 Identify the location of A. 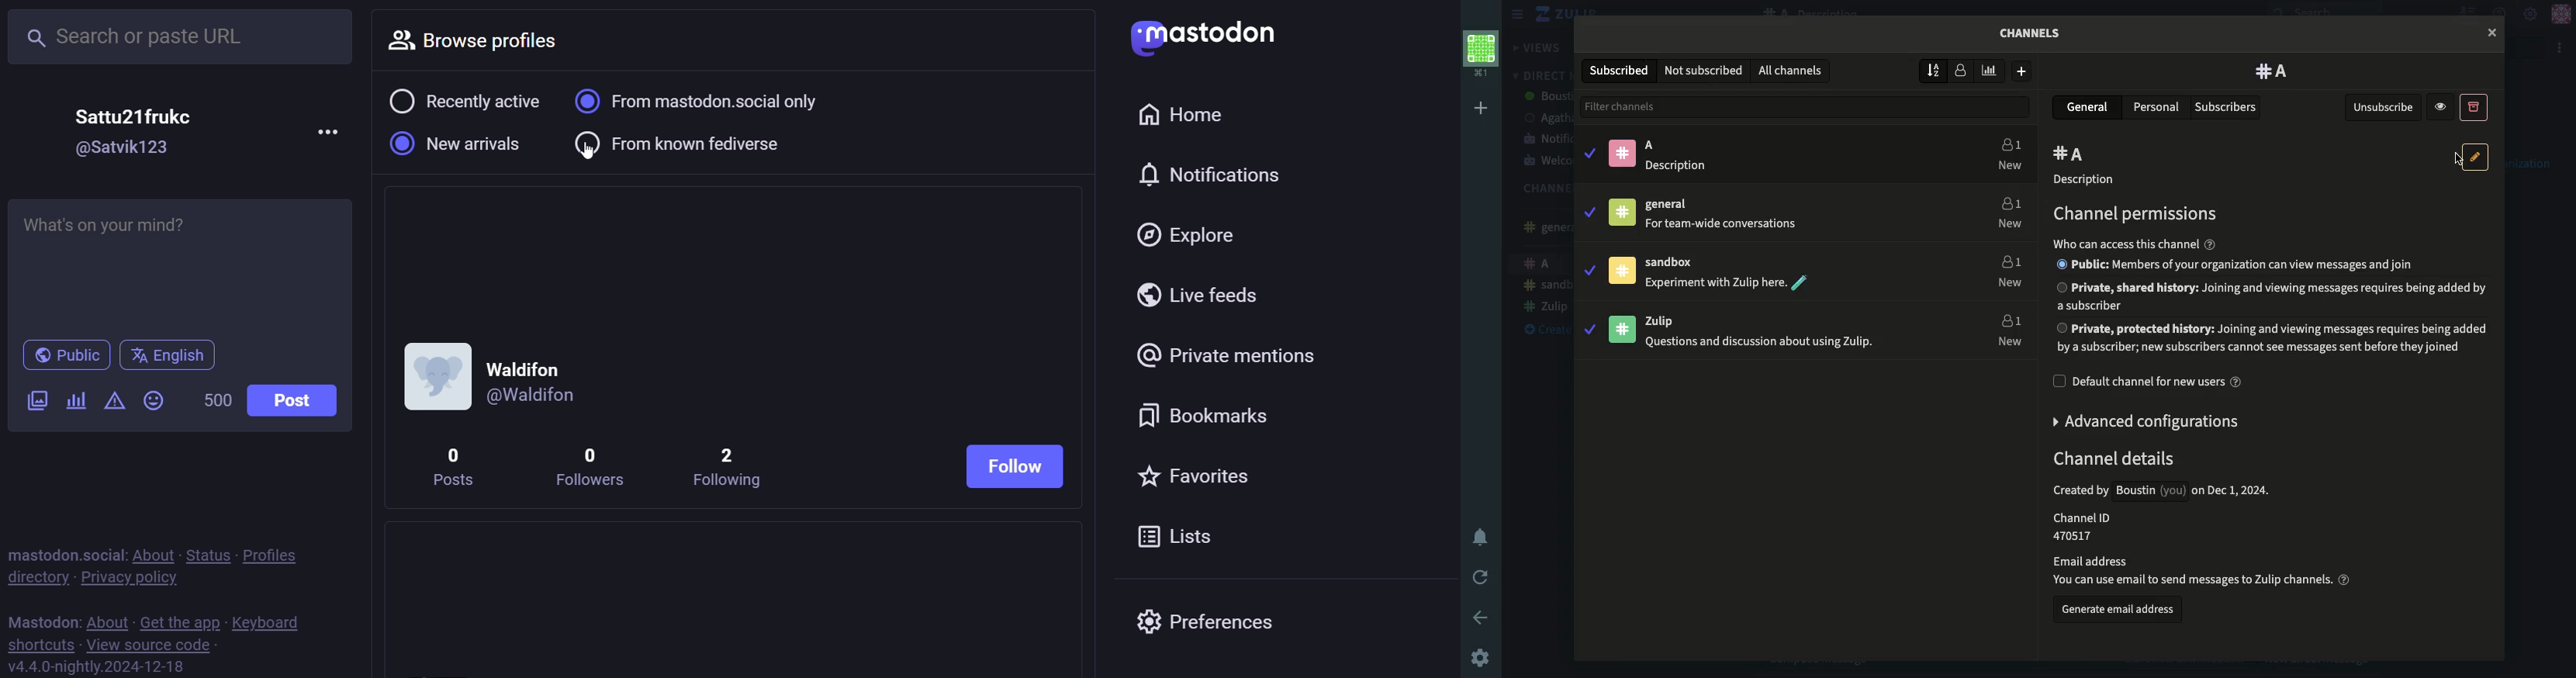
(2273, 71).